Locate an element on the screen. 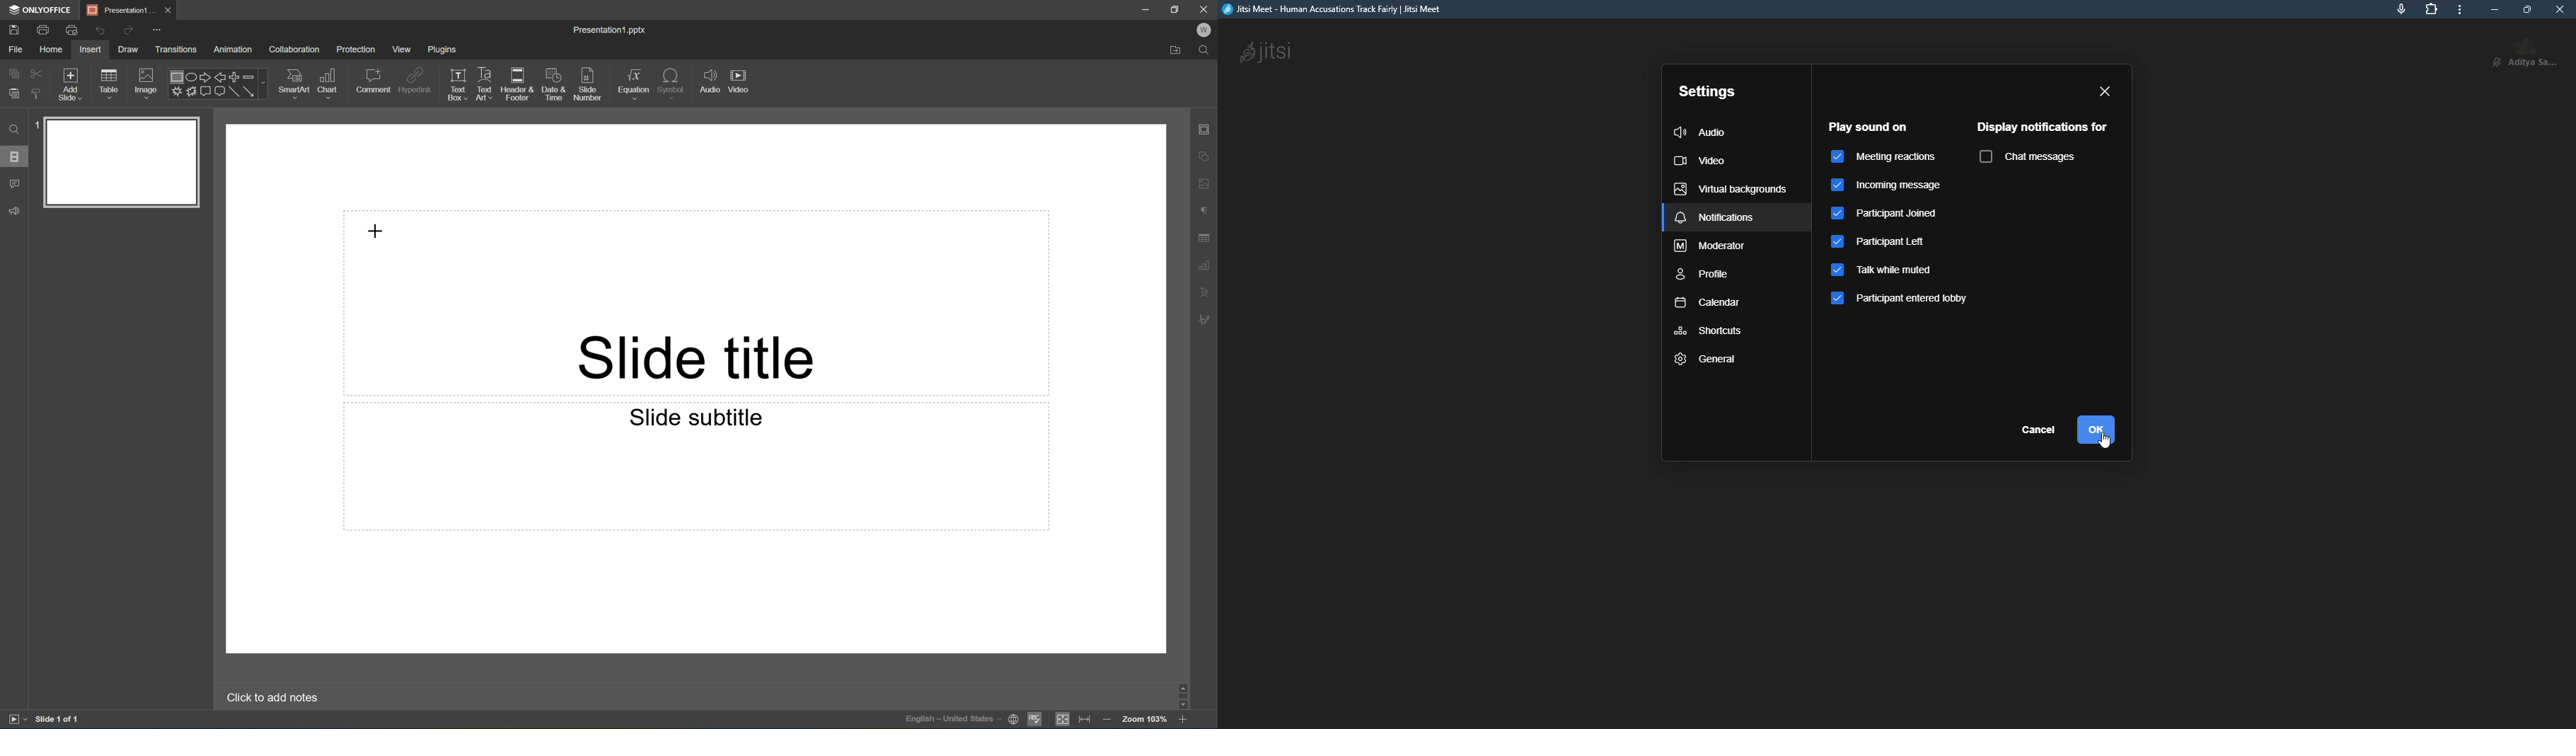  notifications is located at coordinates (1717, 217).